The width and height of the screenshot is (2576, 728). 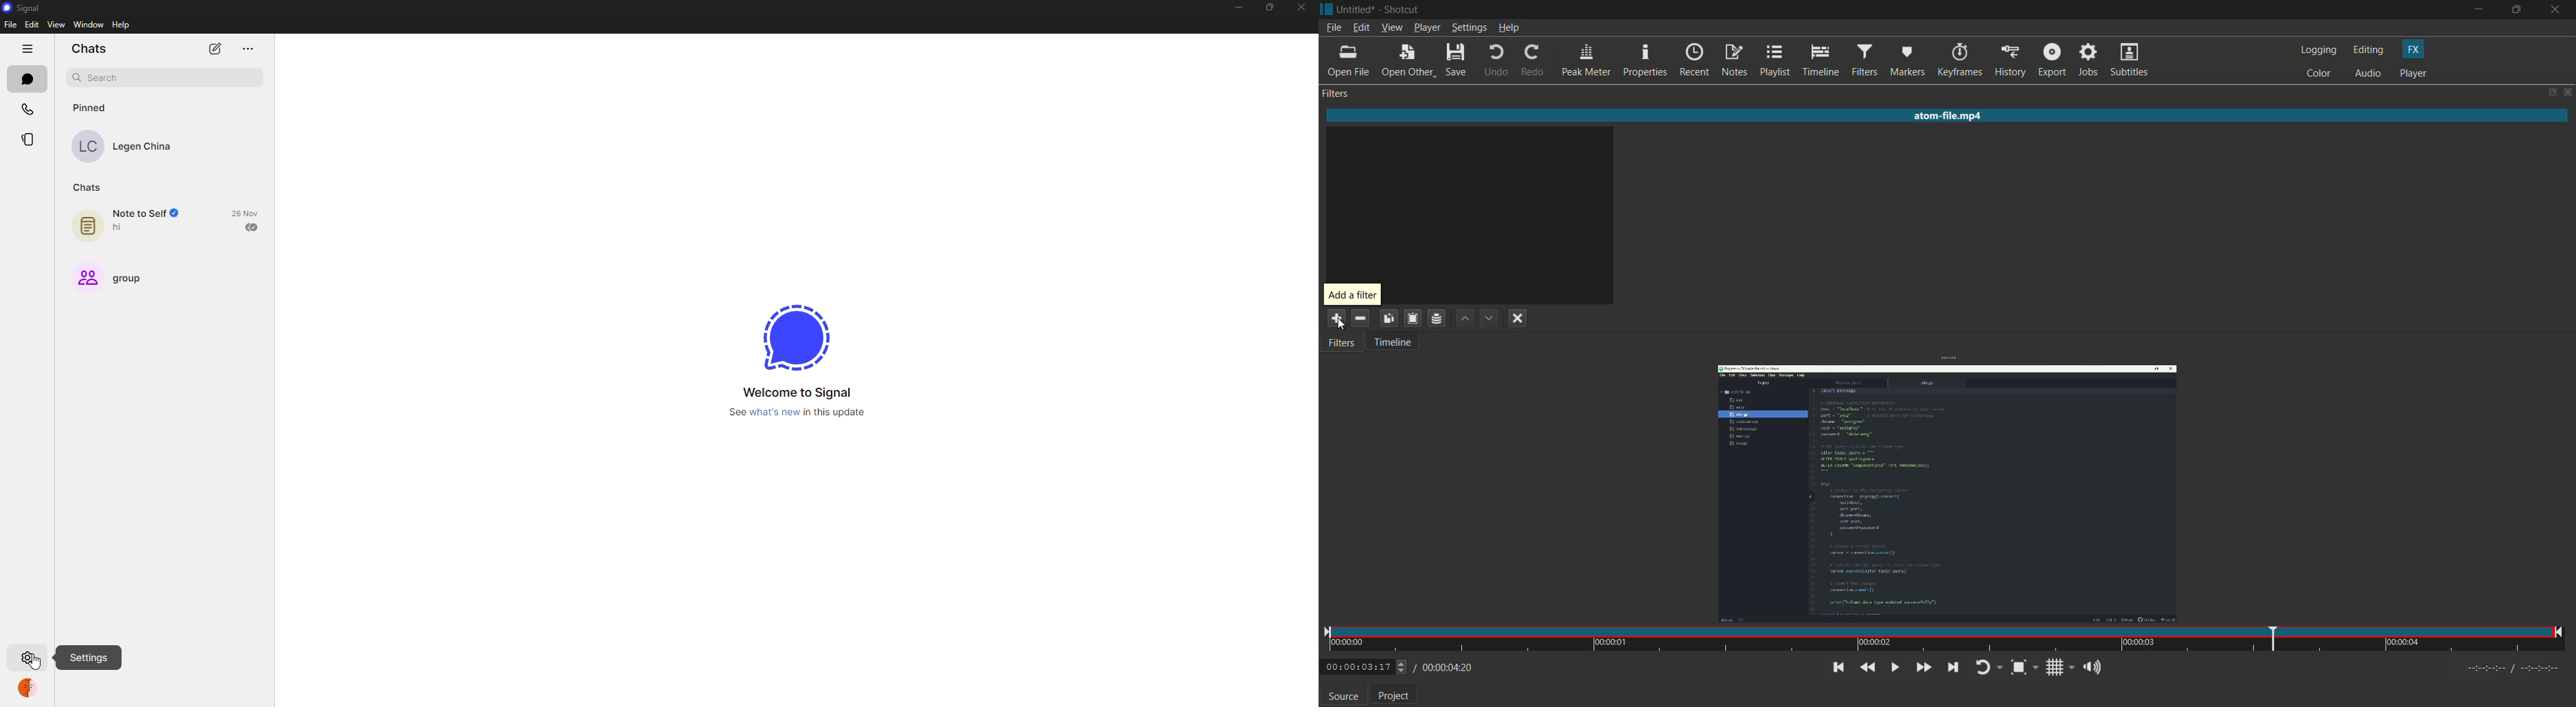 I want to click on filters, so click(x=1337, y=95).